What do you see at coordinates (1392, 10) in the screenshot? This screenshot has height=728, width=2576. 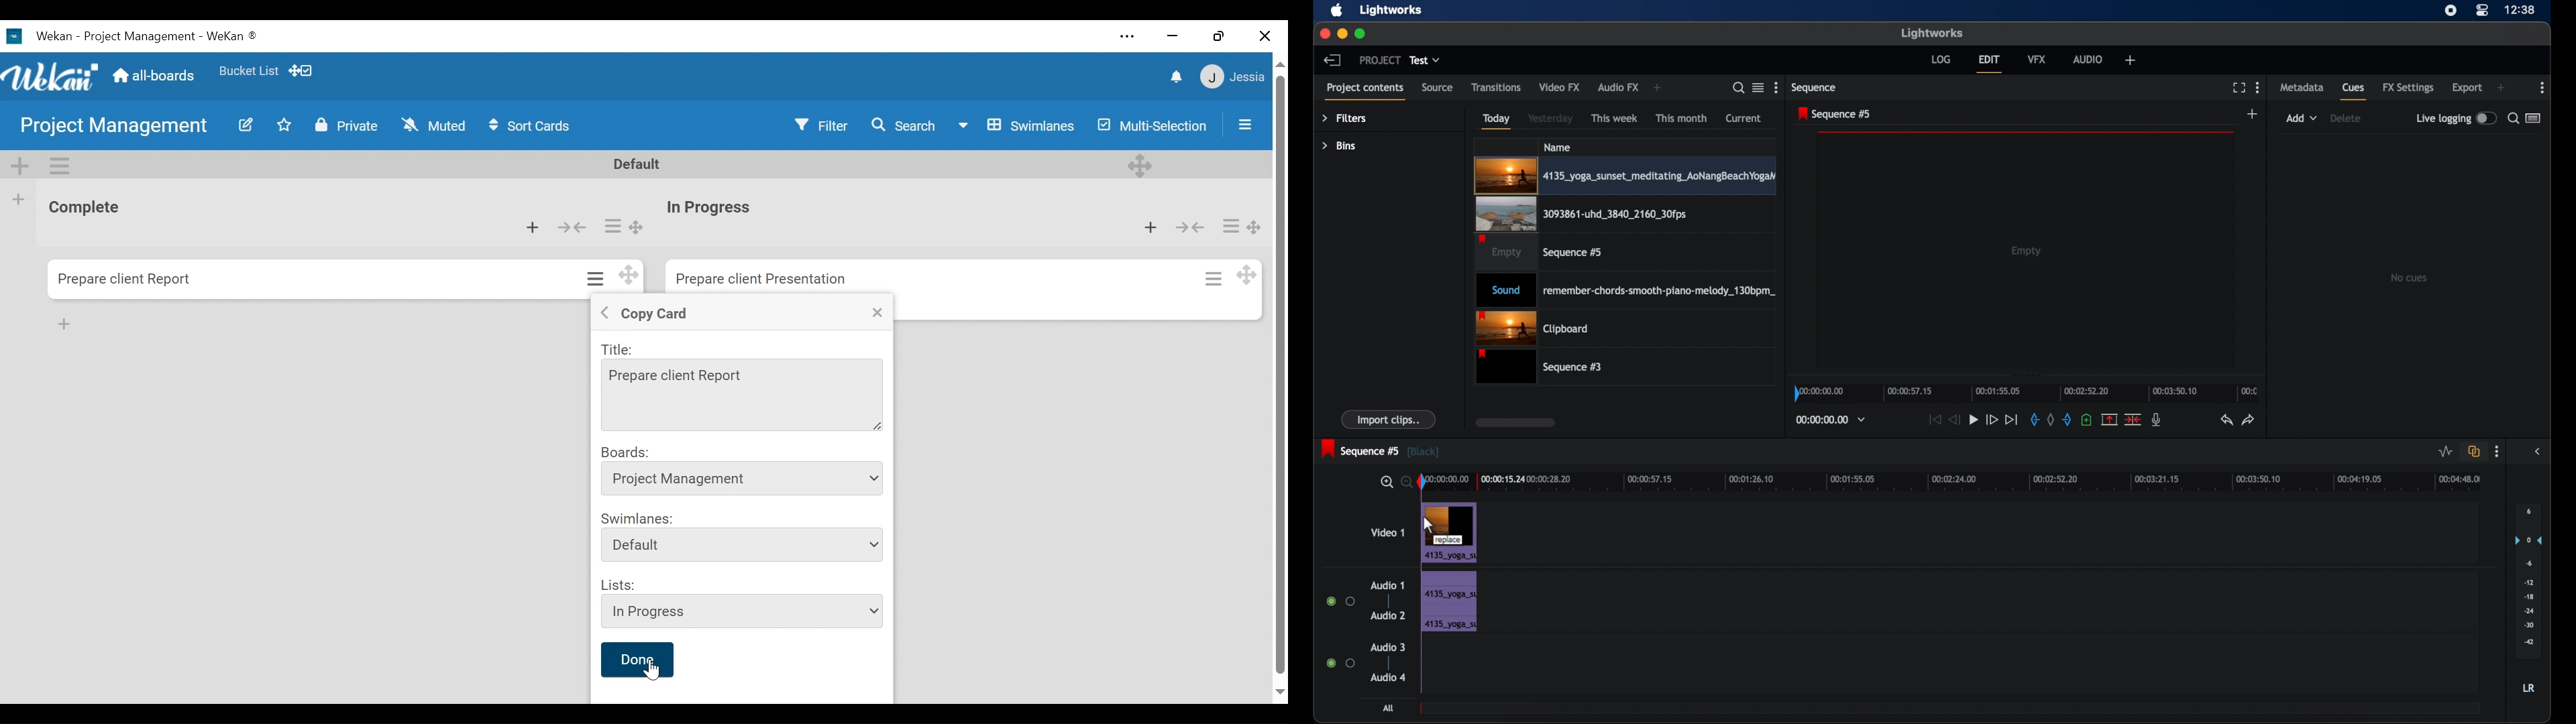 I see `lightworks` at bounding box center [1392, 10].